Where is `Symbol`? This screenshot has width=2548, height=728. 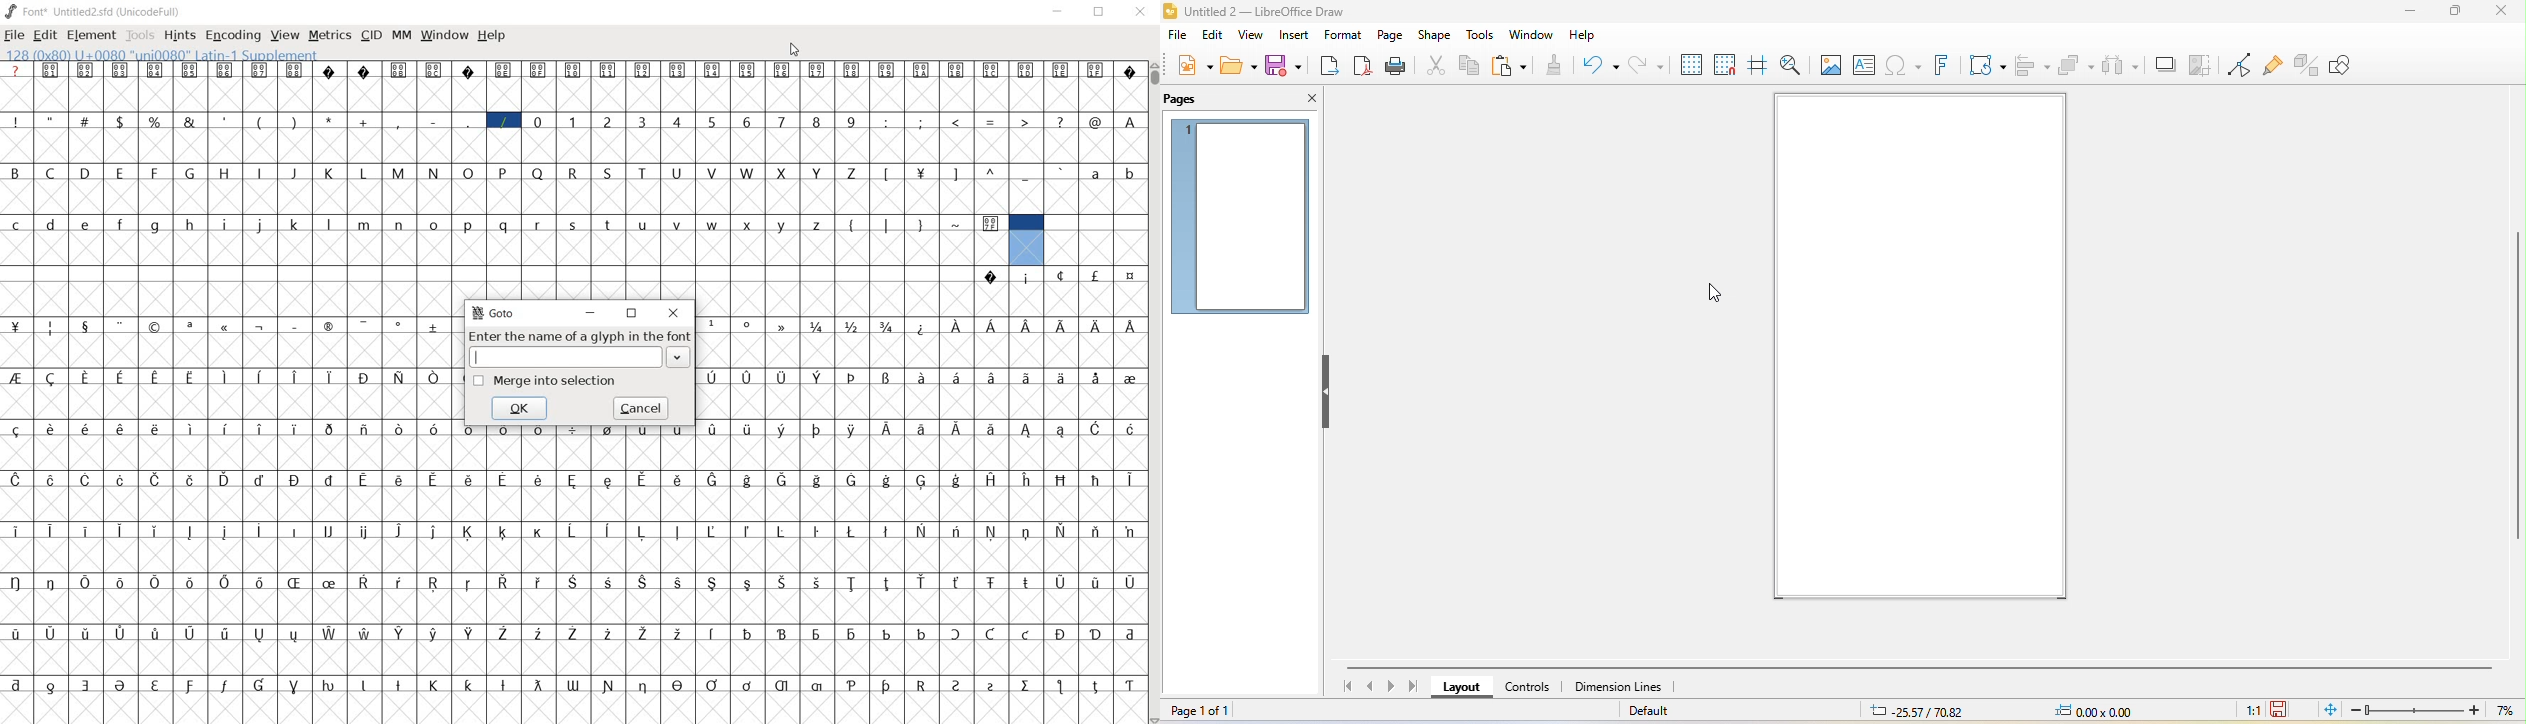
Symbol is located at coordinates (504, 683).